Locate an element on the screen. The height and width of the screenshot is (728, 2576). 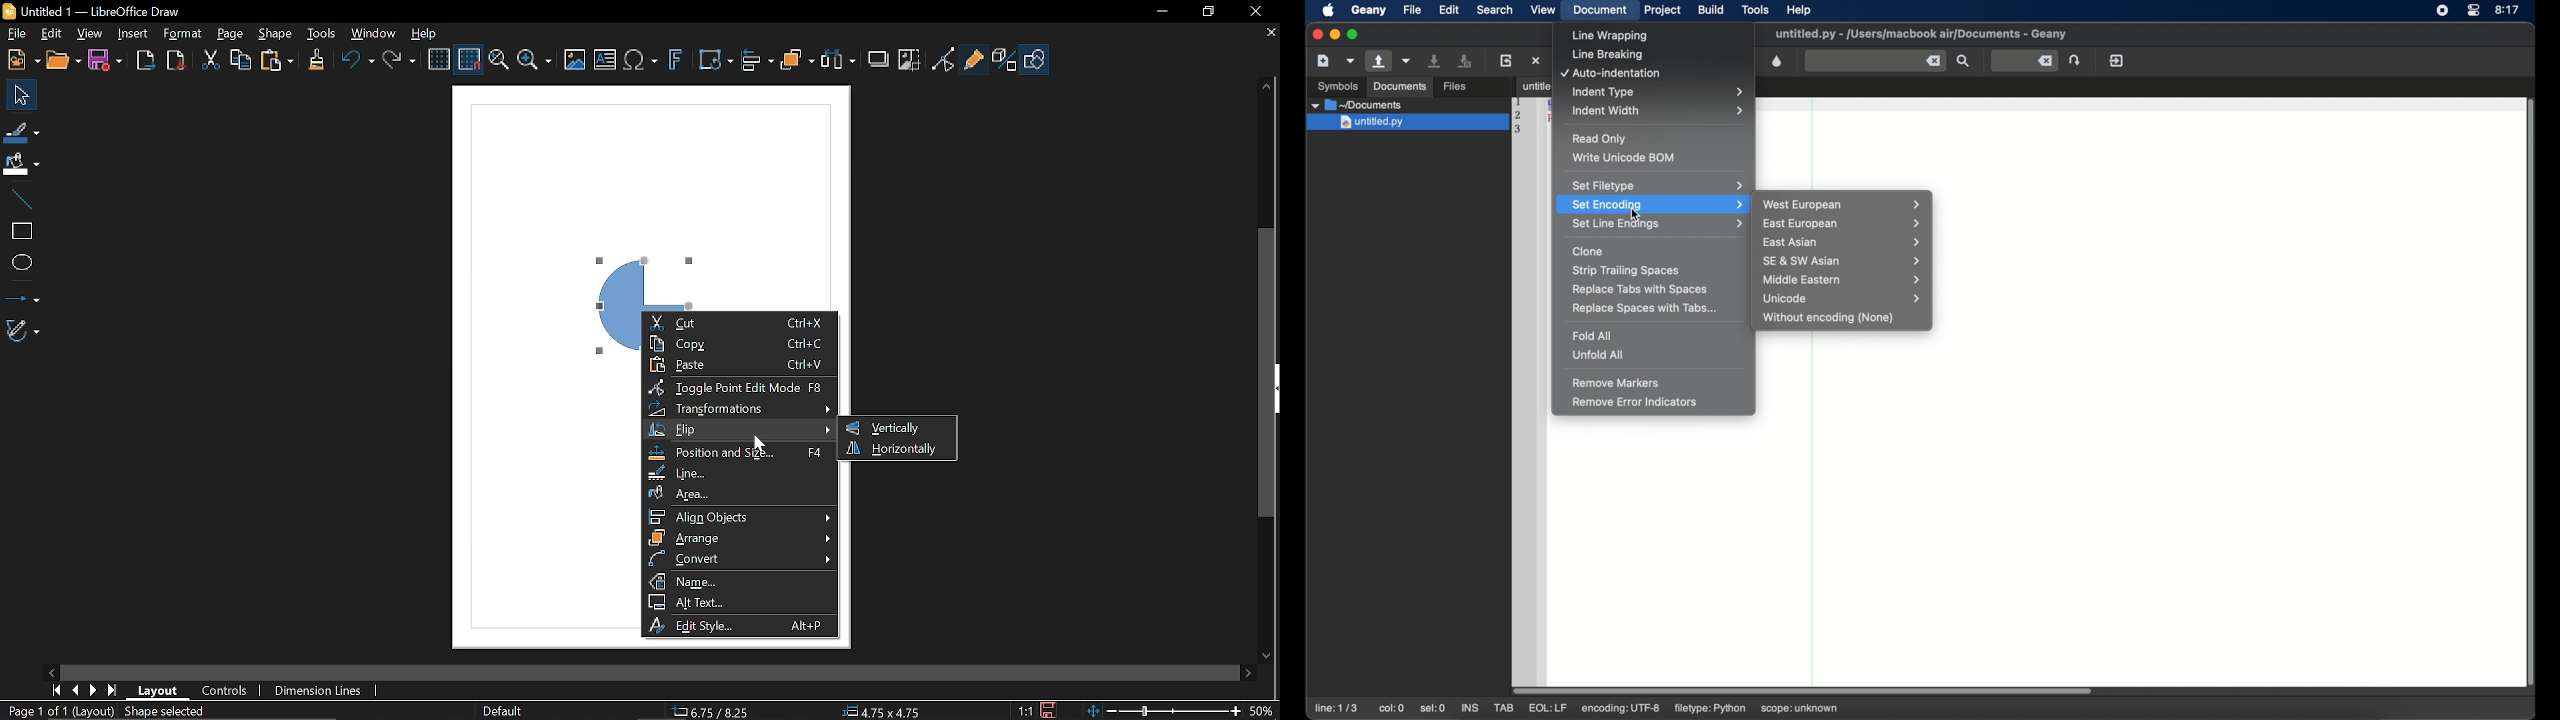
Edit Style   Alt+P is located at coordinates (737, 625).